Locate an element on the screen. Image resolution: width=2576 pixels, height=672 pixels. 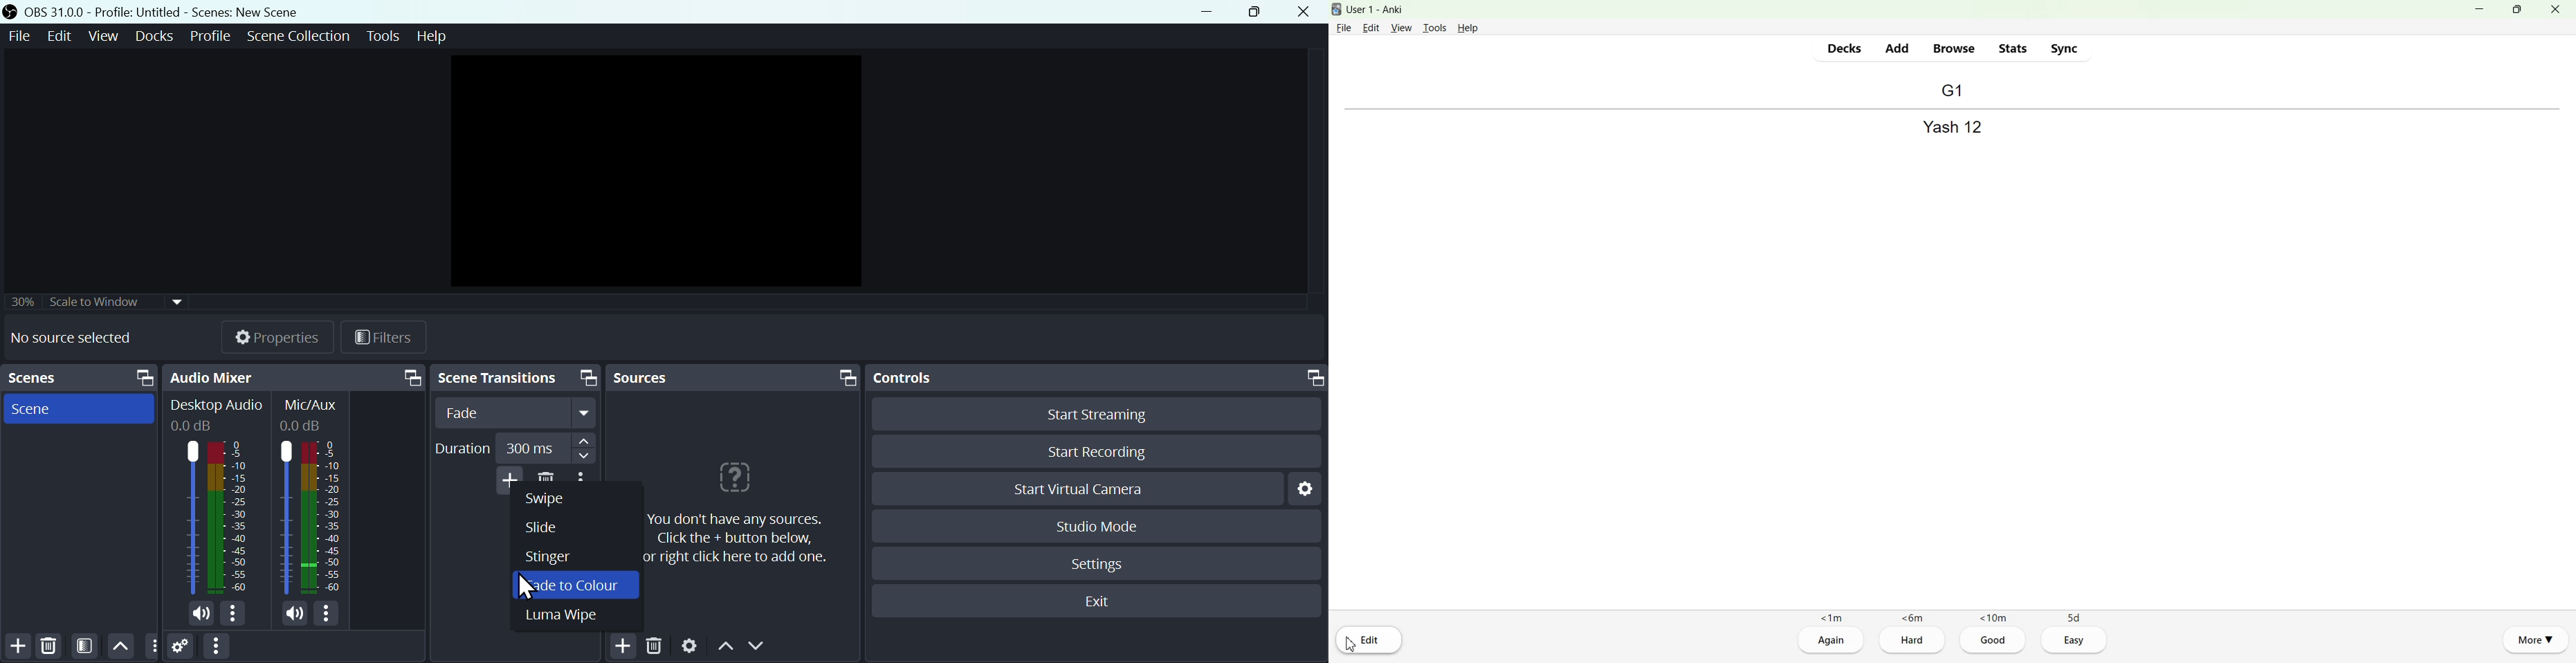
Front file name is located at coordinates (1950, 125).